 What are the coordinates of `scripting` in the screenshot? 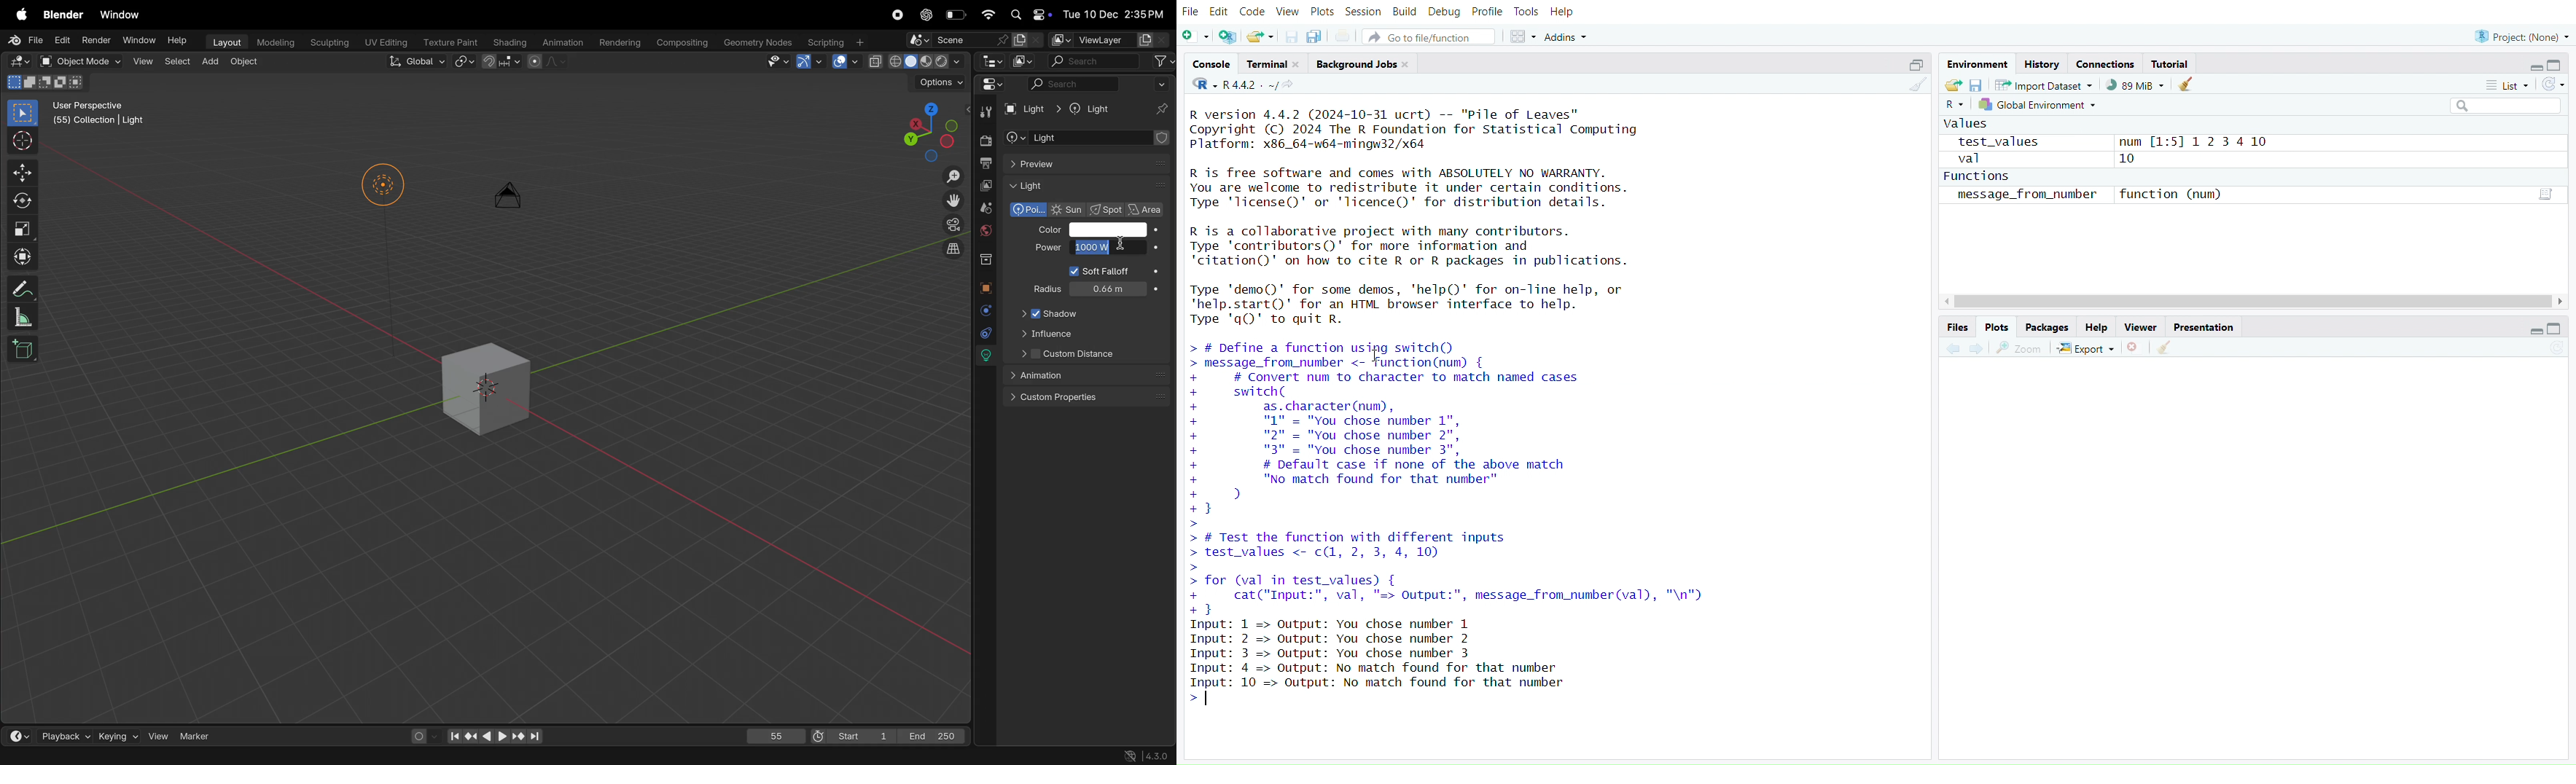 It's located at (837, 43).